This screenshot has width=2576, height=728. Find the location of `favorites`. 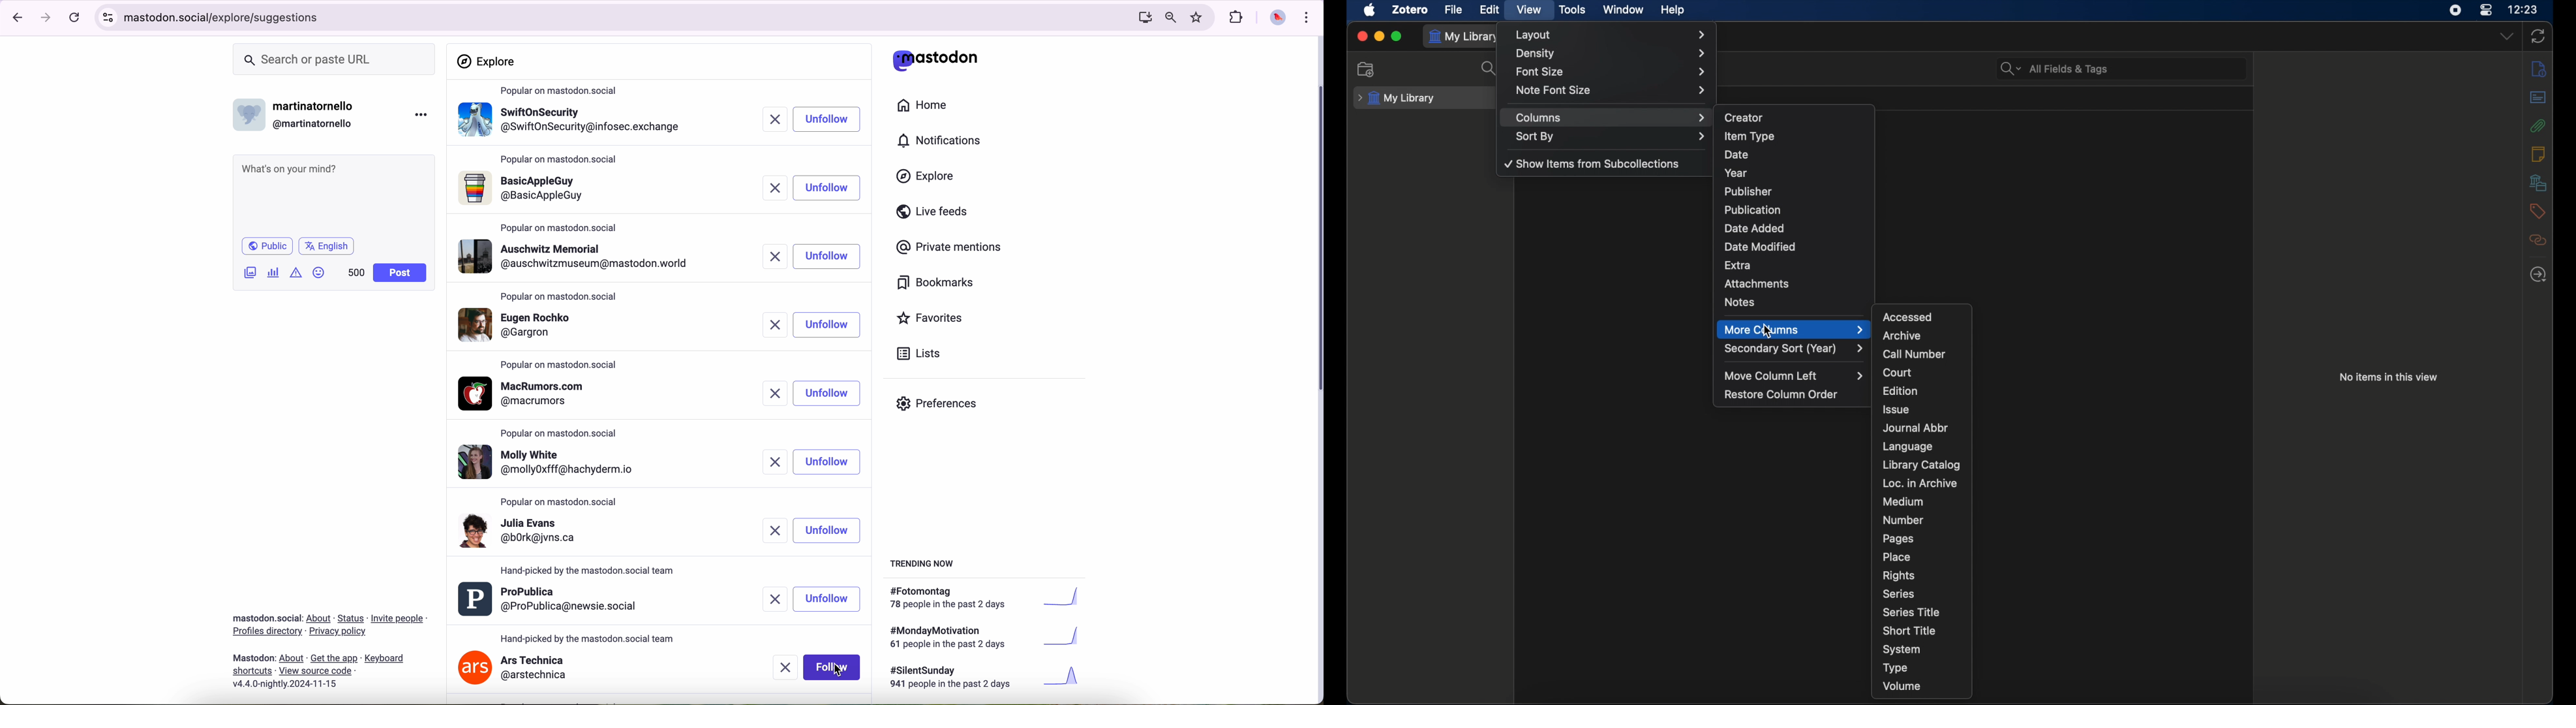

favorites is located at coordinates (934, 319).